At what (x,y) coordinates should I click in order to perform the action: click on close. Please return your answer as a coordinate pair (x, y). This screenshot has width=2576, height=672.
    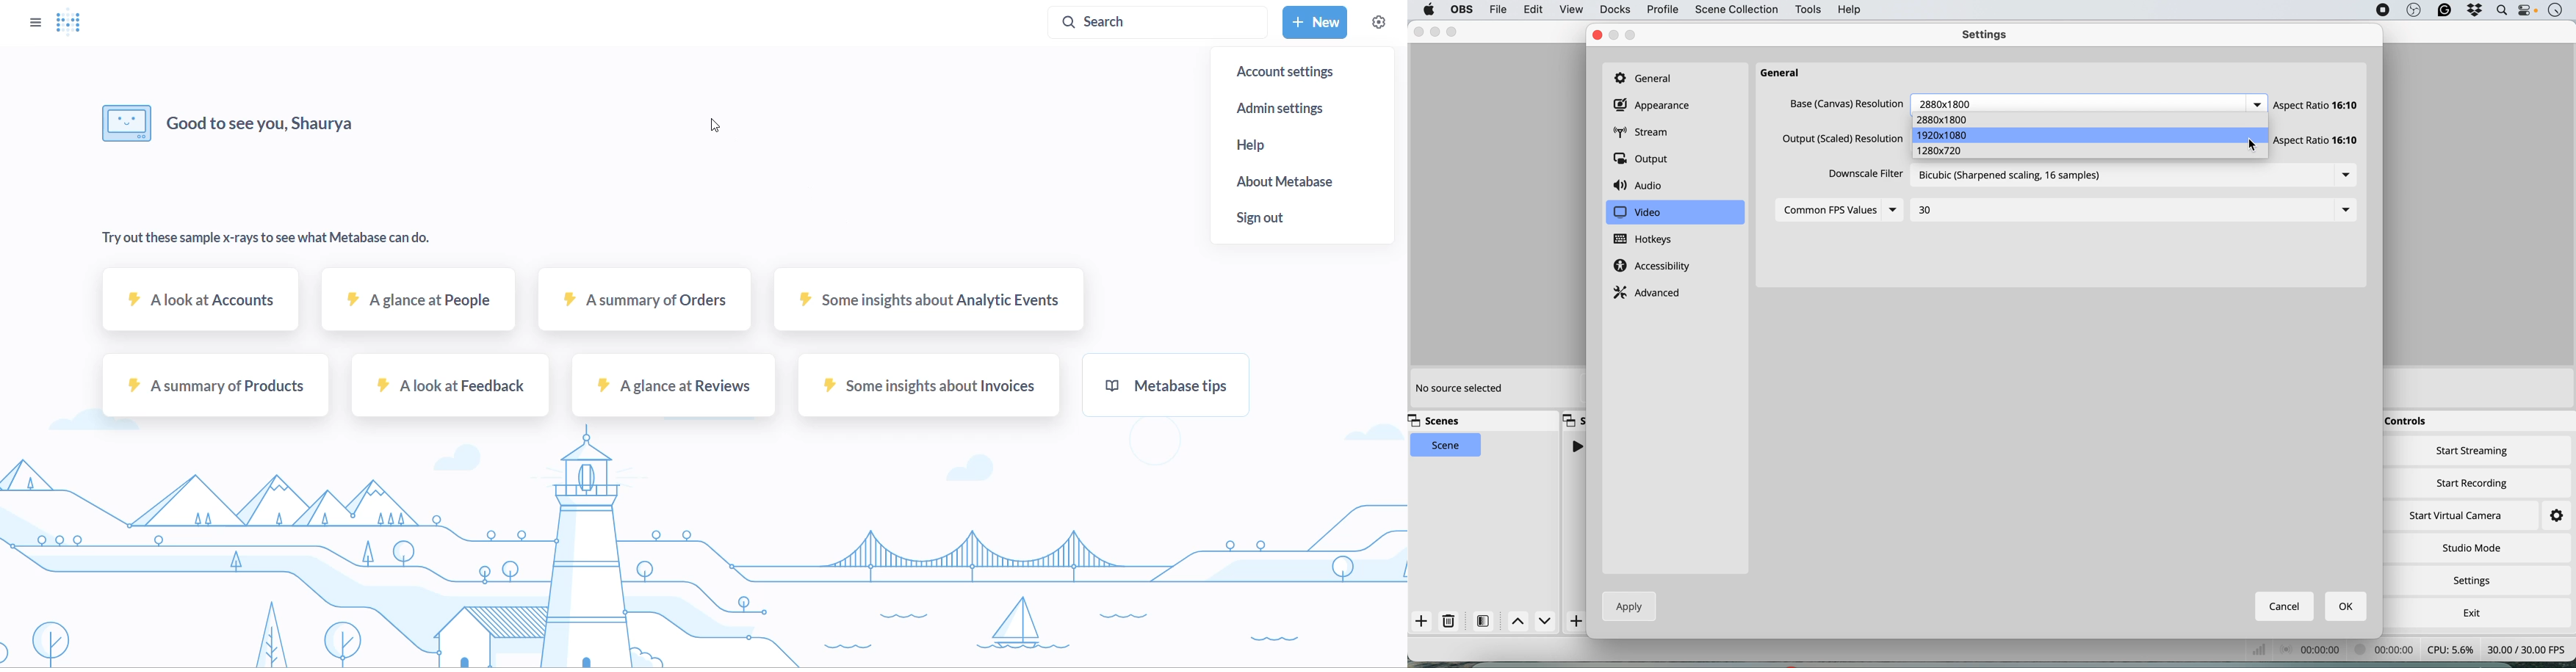
    Looking at the image, I should click on (1417, 32).